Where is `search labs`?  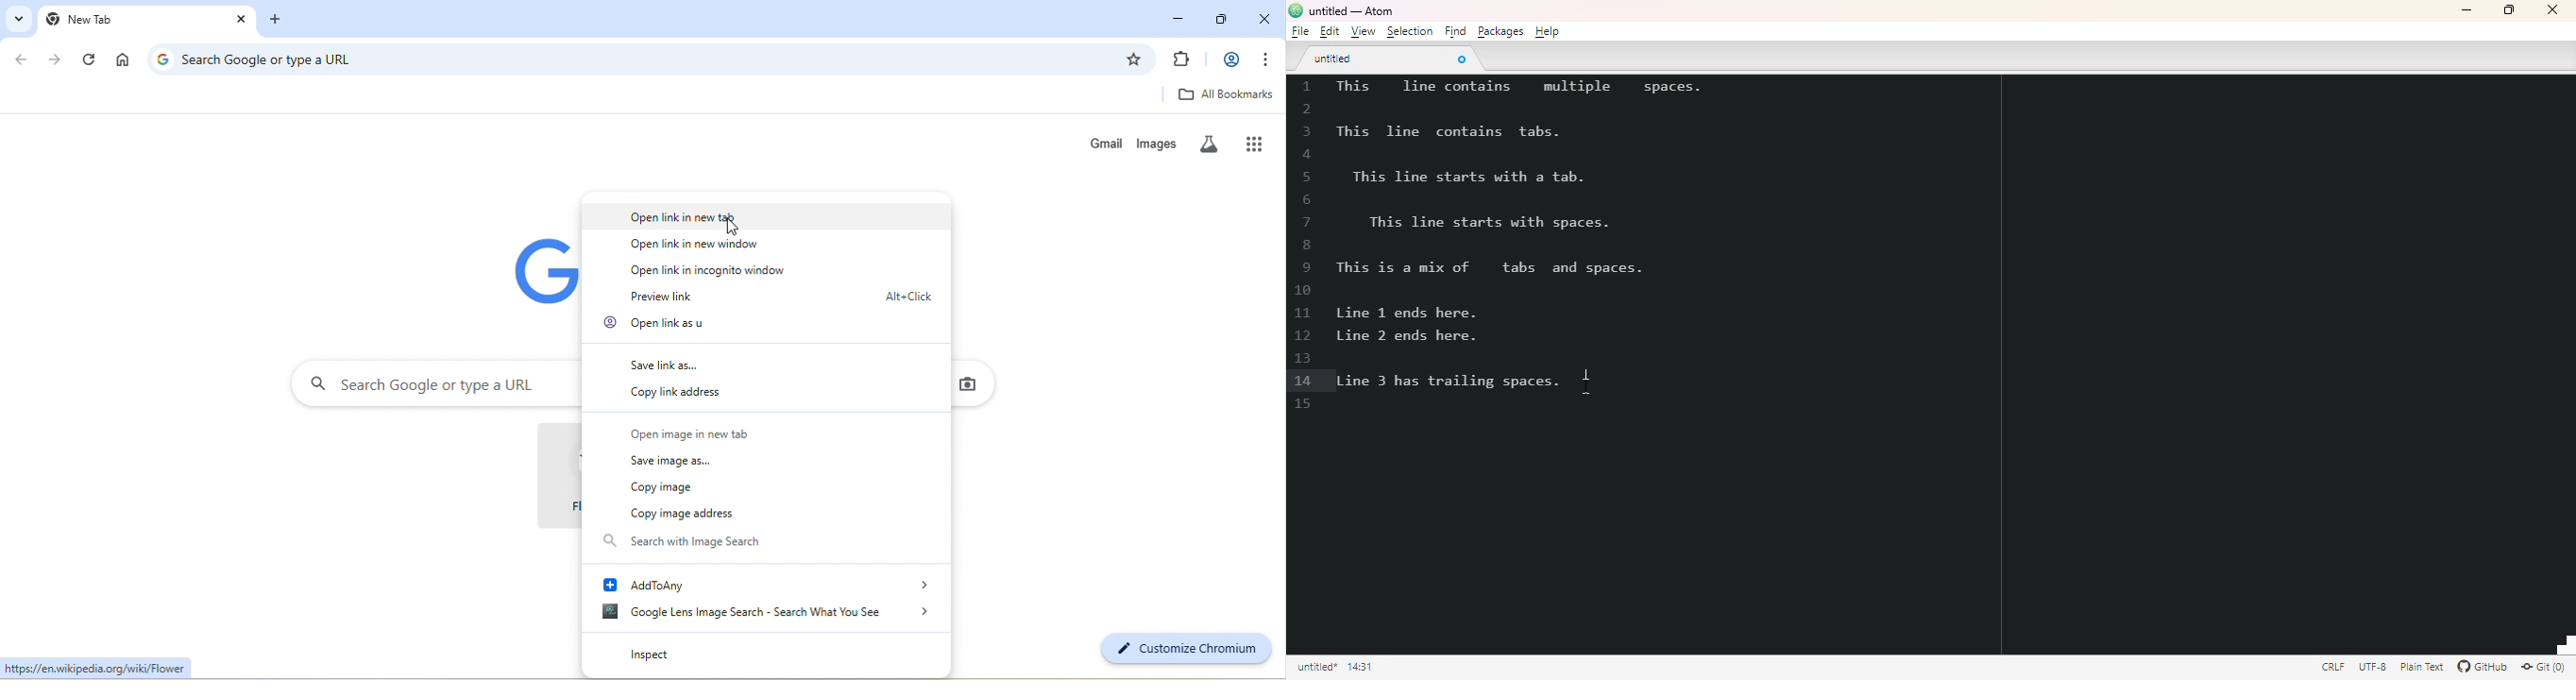
search labs is located at coordinates (1213, 143).